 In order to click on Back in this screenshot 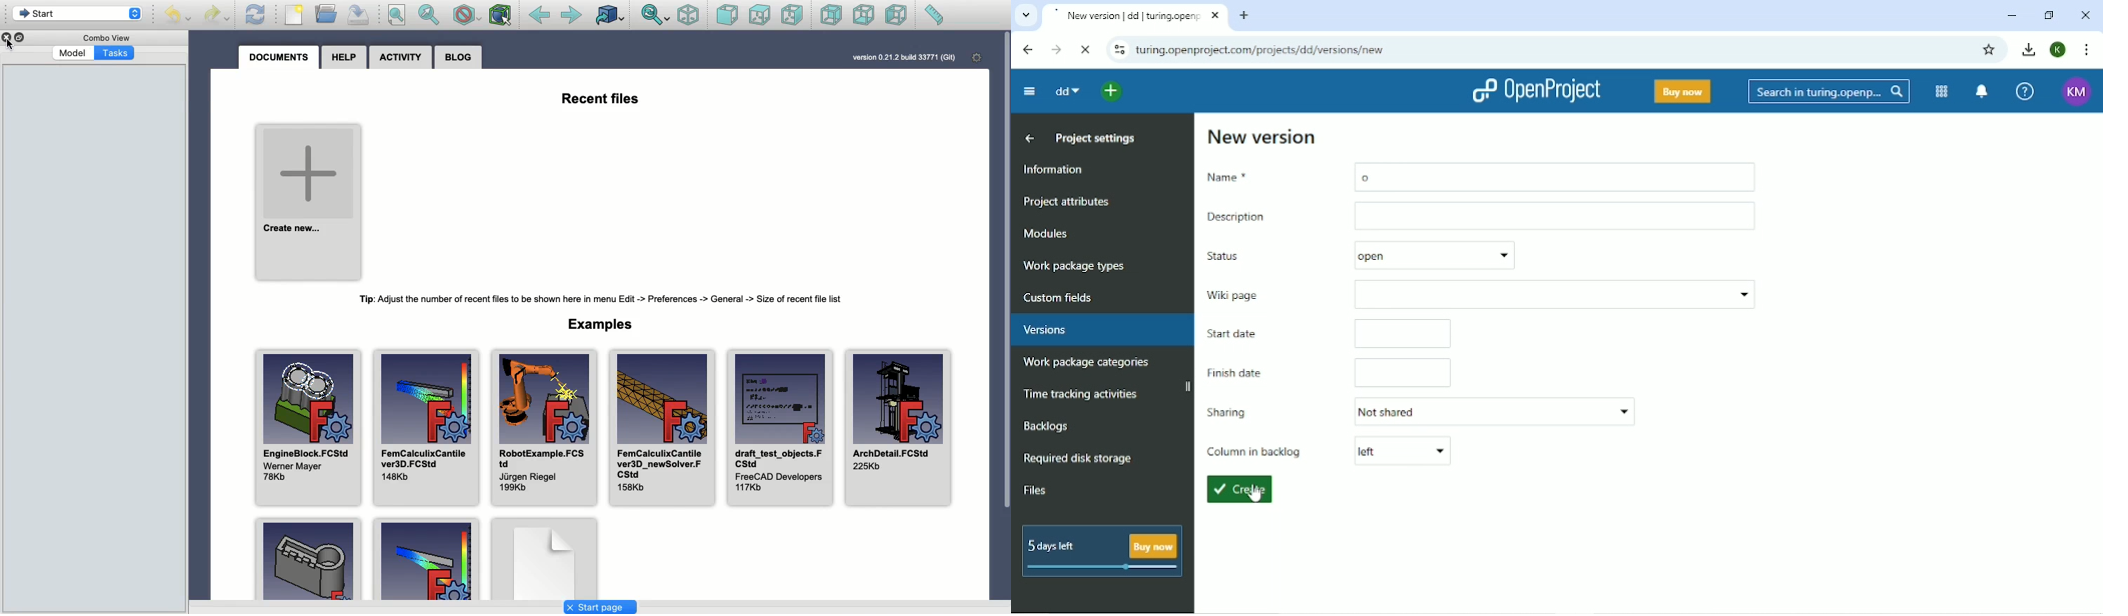, I will do `click(1029, 50)`.